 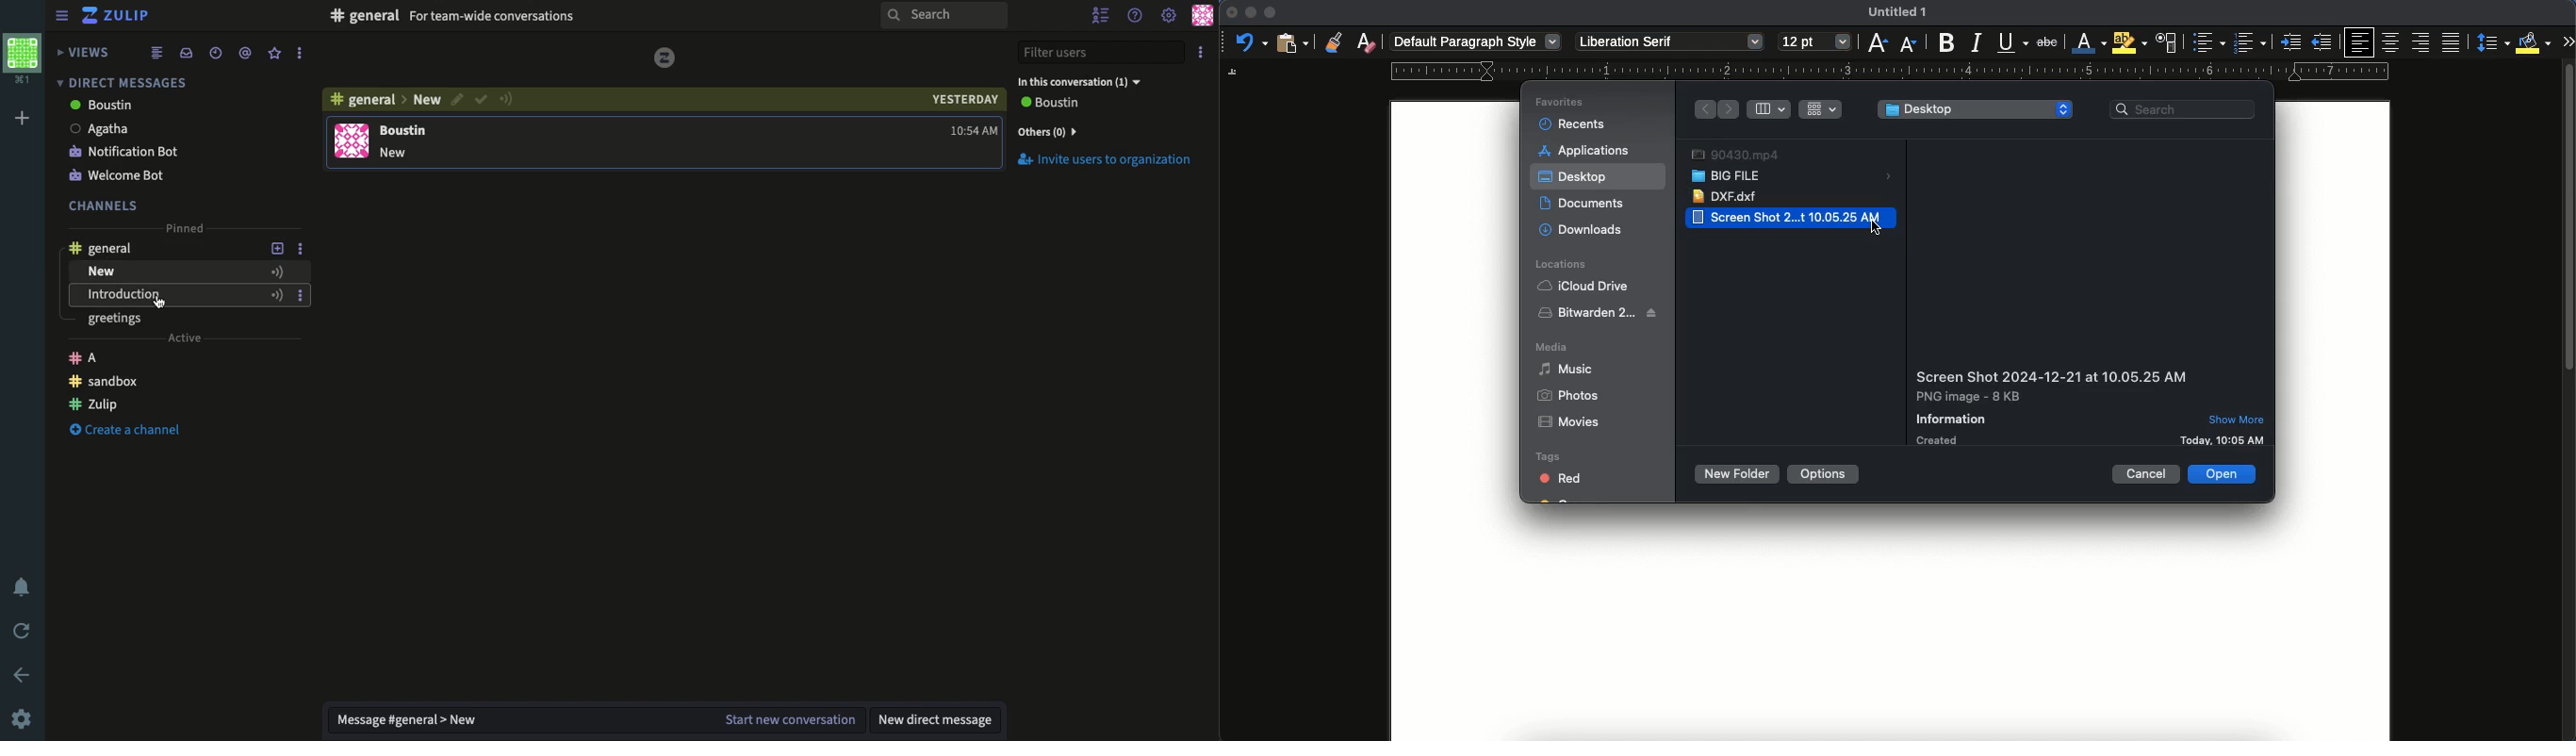 What do you see at coordinates (277, 248) in the screenshot?
I see `Add a topic` at bounding box center [277, 248].